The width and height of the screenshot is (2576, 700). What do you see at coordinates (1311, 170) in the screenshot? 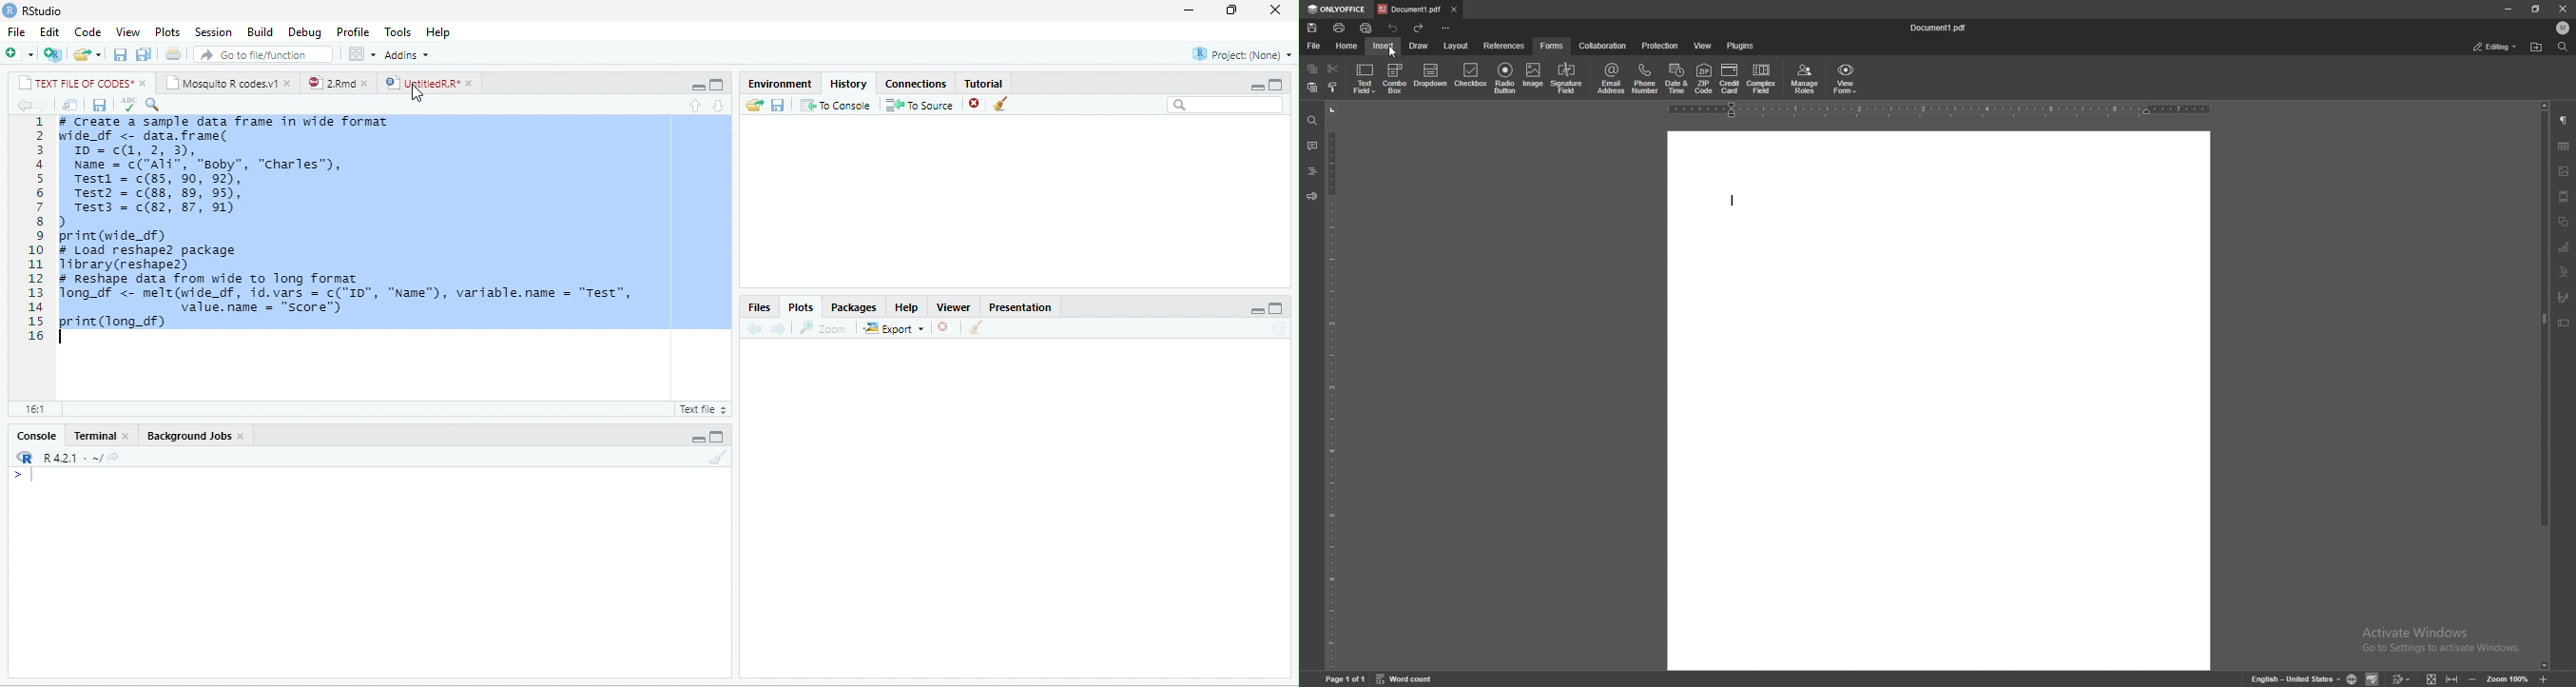
I see `headers` at bounding box center [1311, 170].